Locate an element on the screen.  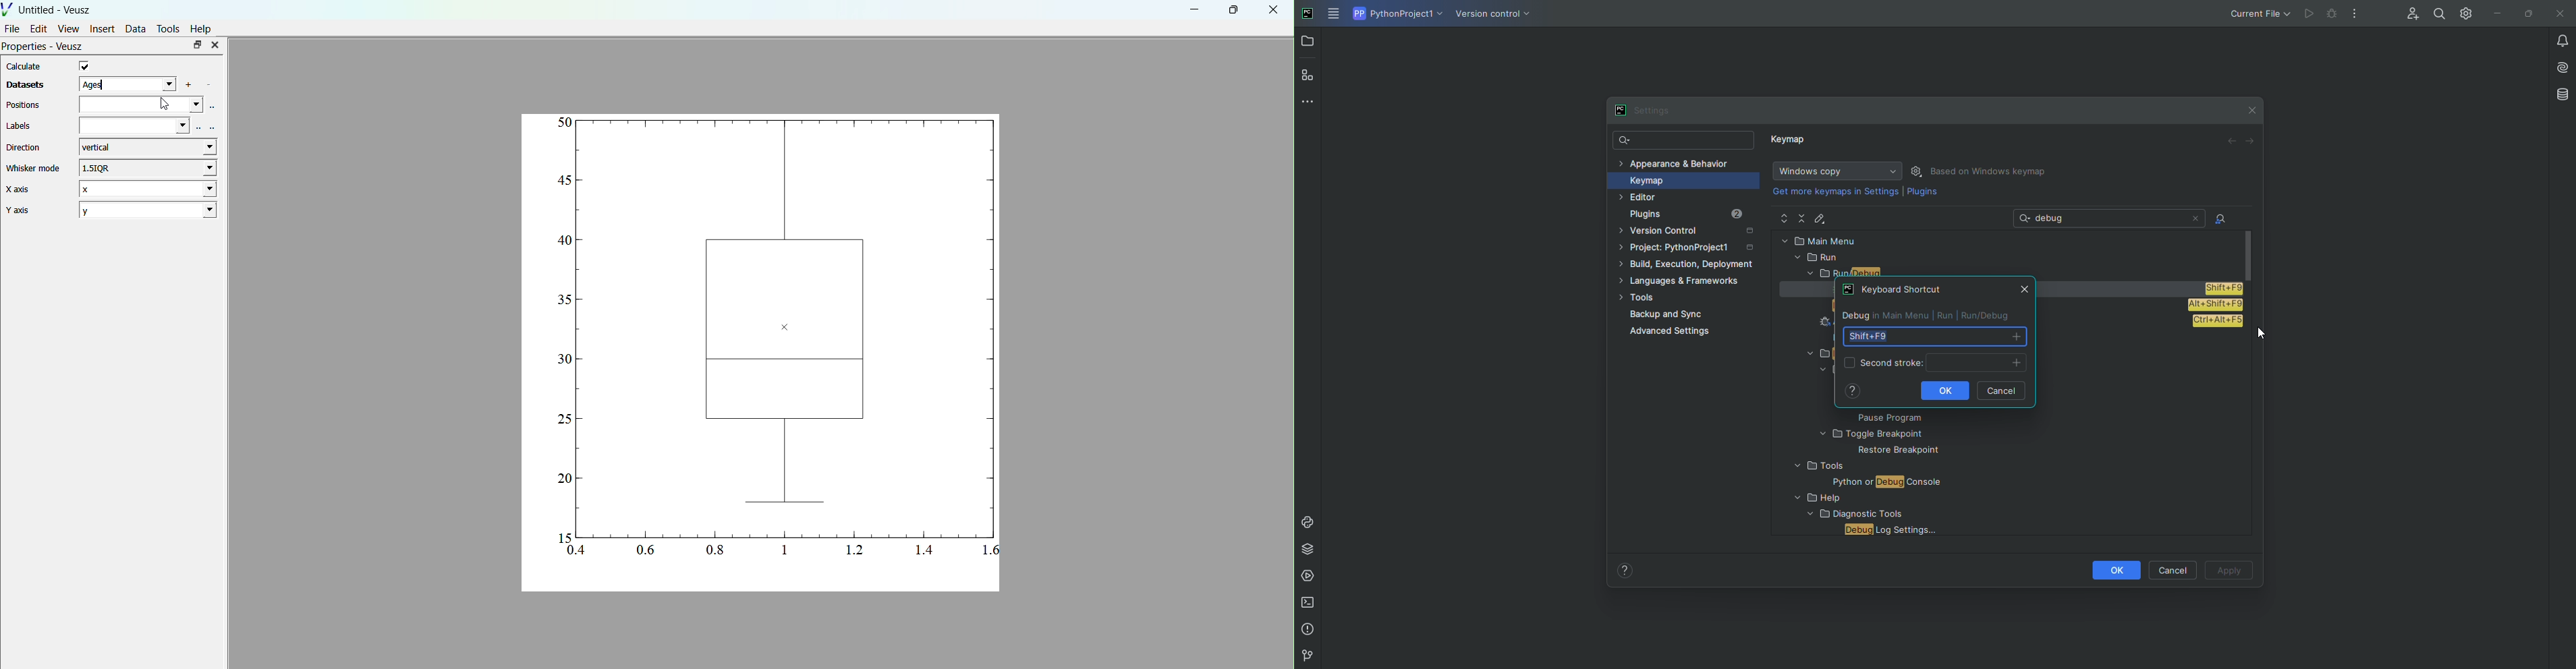
Code with me is located at coordinates (2410, 15).